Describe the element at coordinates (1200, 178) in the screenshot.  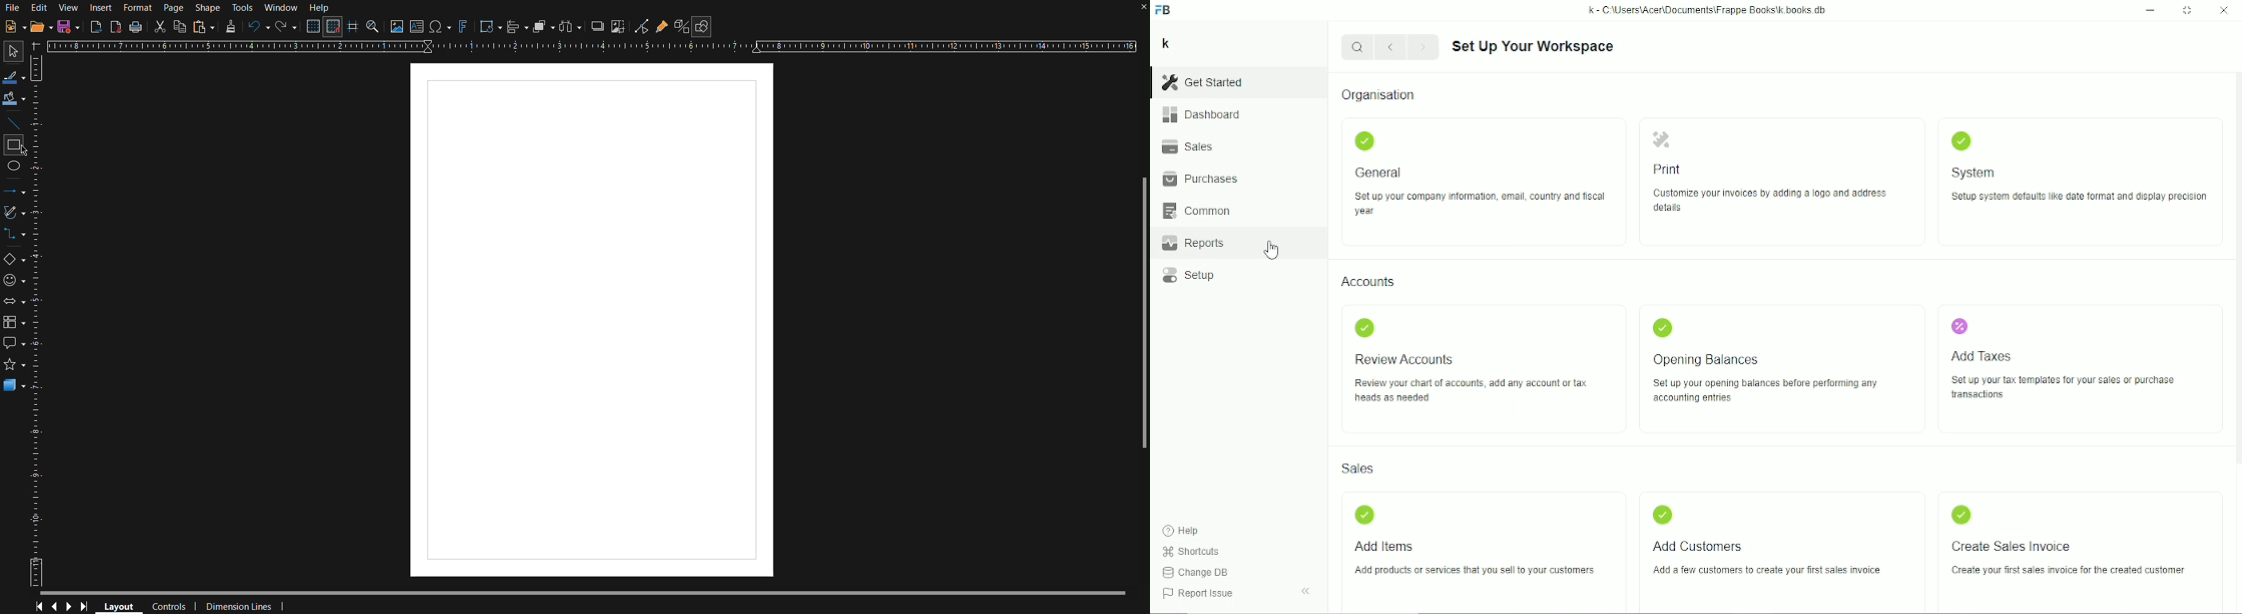
I see `Purchases` at that location.